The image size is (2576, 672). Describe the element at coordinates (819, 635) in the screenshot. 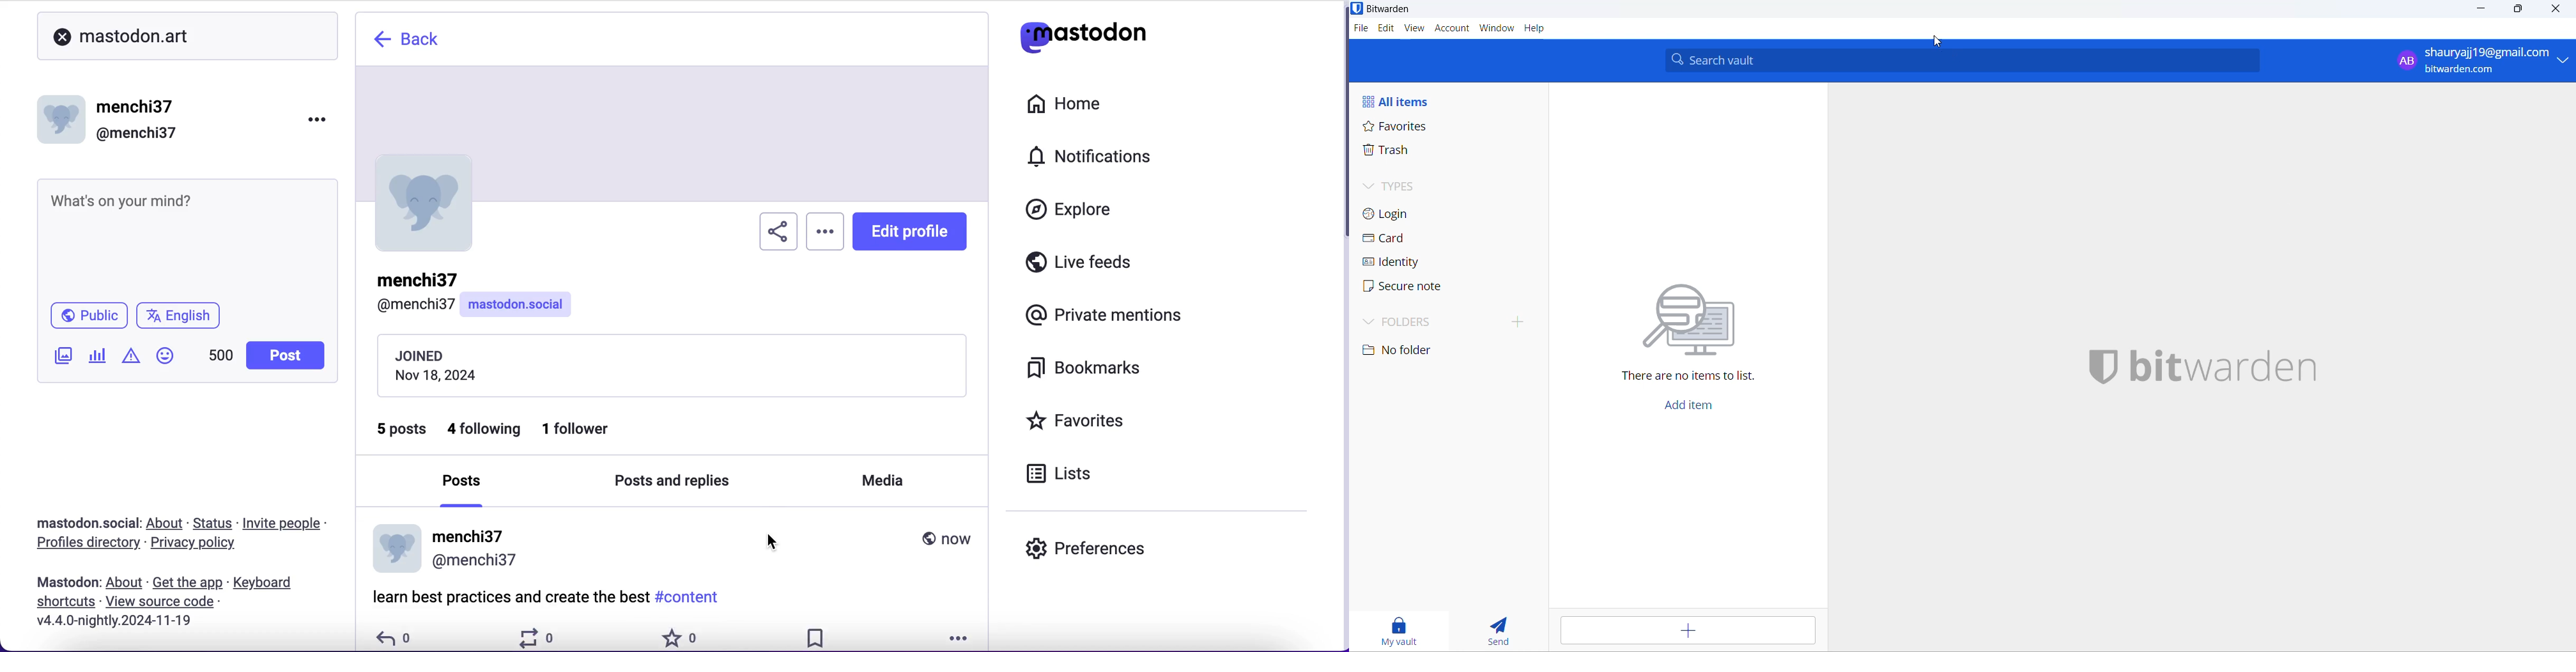

I see `save` at that location.